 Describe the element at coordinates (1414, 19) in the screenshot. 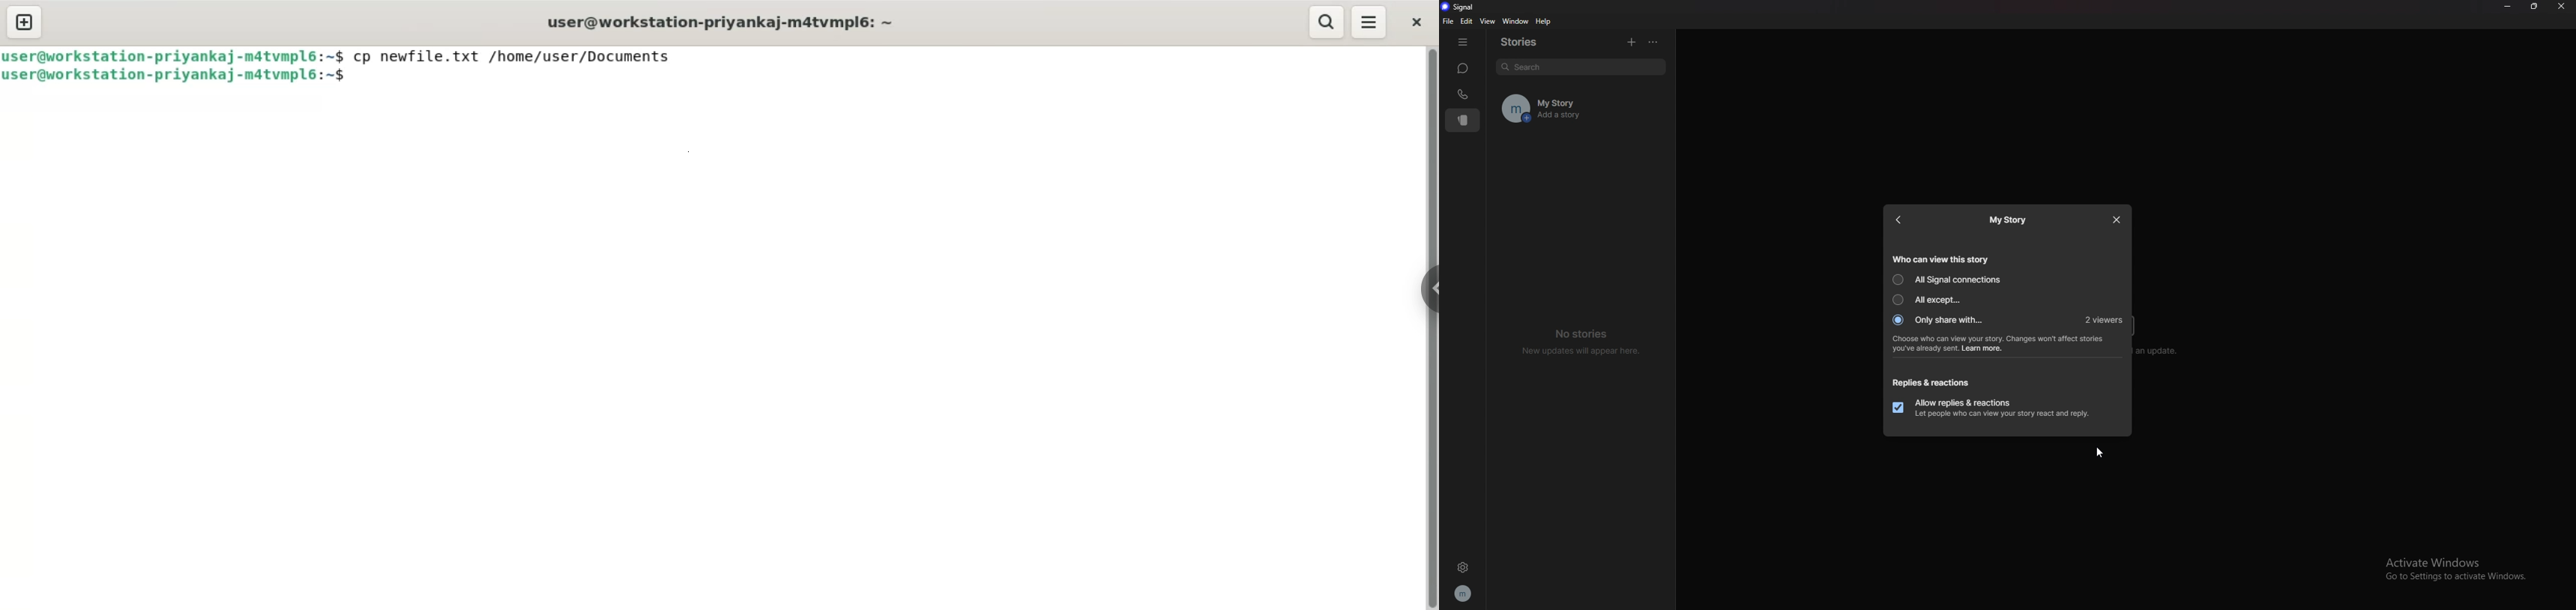

I see `close` at that location.